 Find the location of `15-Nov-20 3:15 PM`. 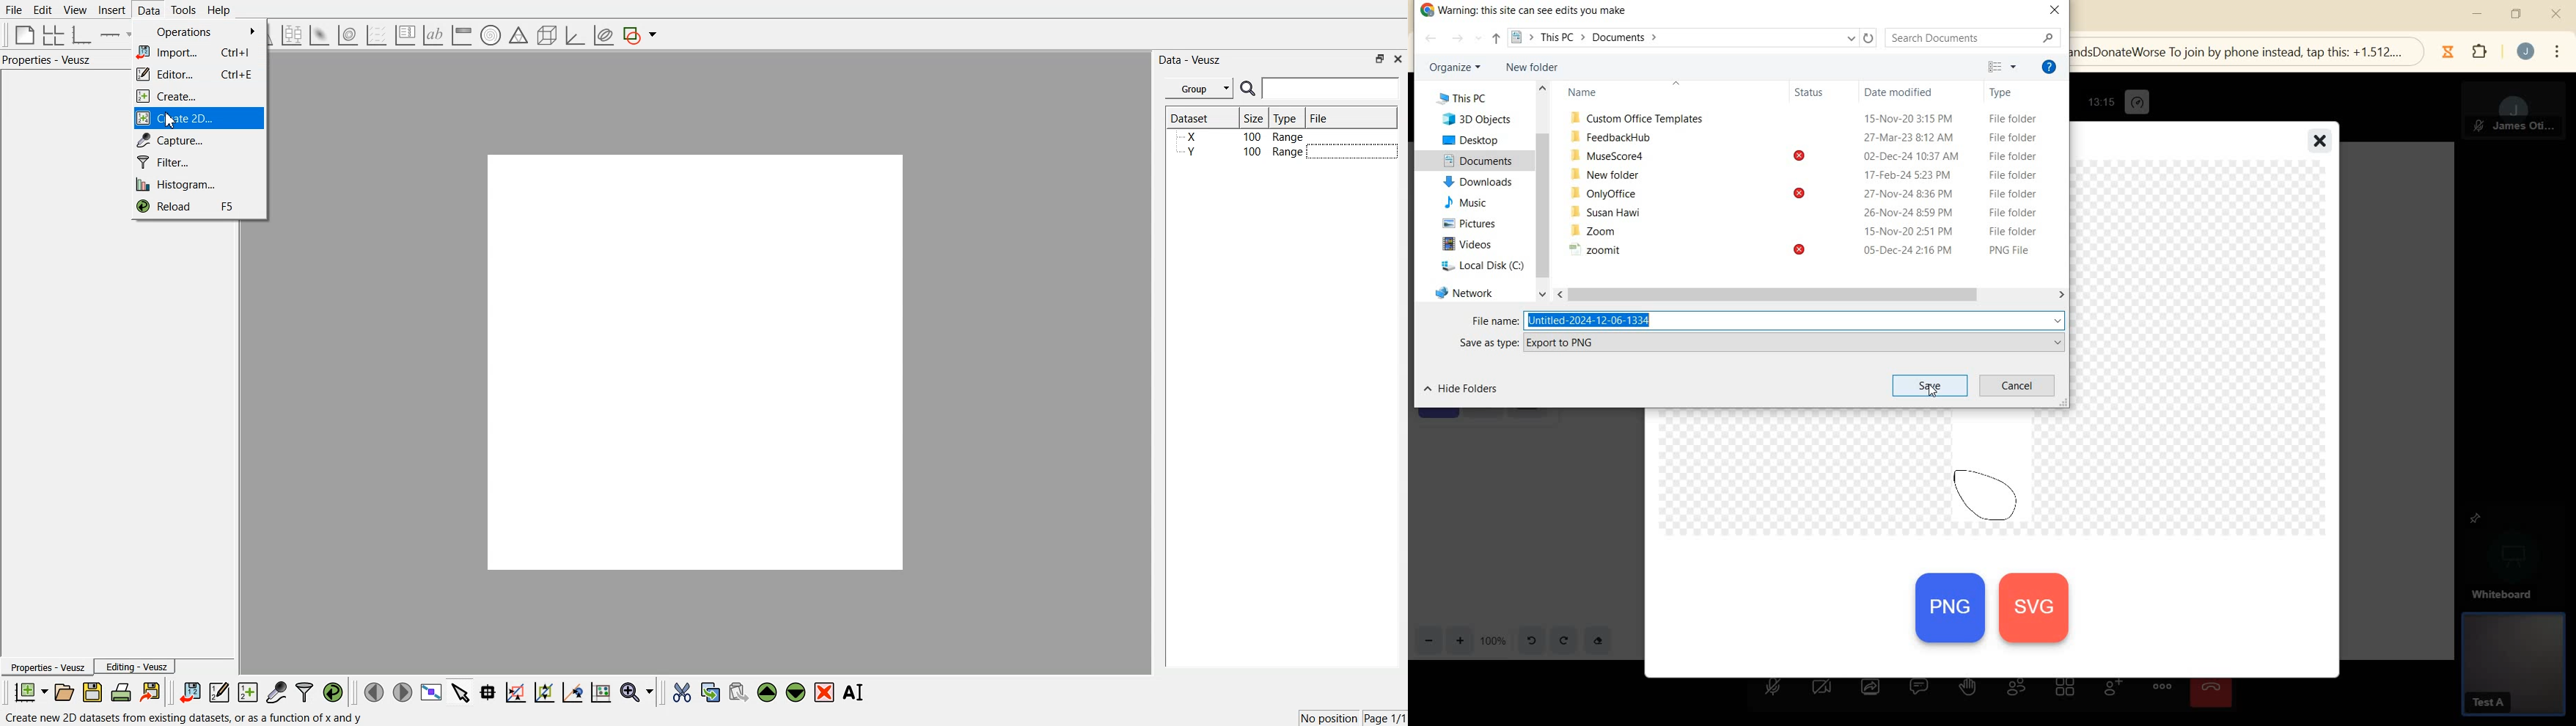

15-Nov-20 3:15 PM is located at coordinates (1908, 120).